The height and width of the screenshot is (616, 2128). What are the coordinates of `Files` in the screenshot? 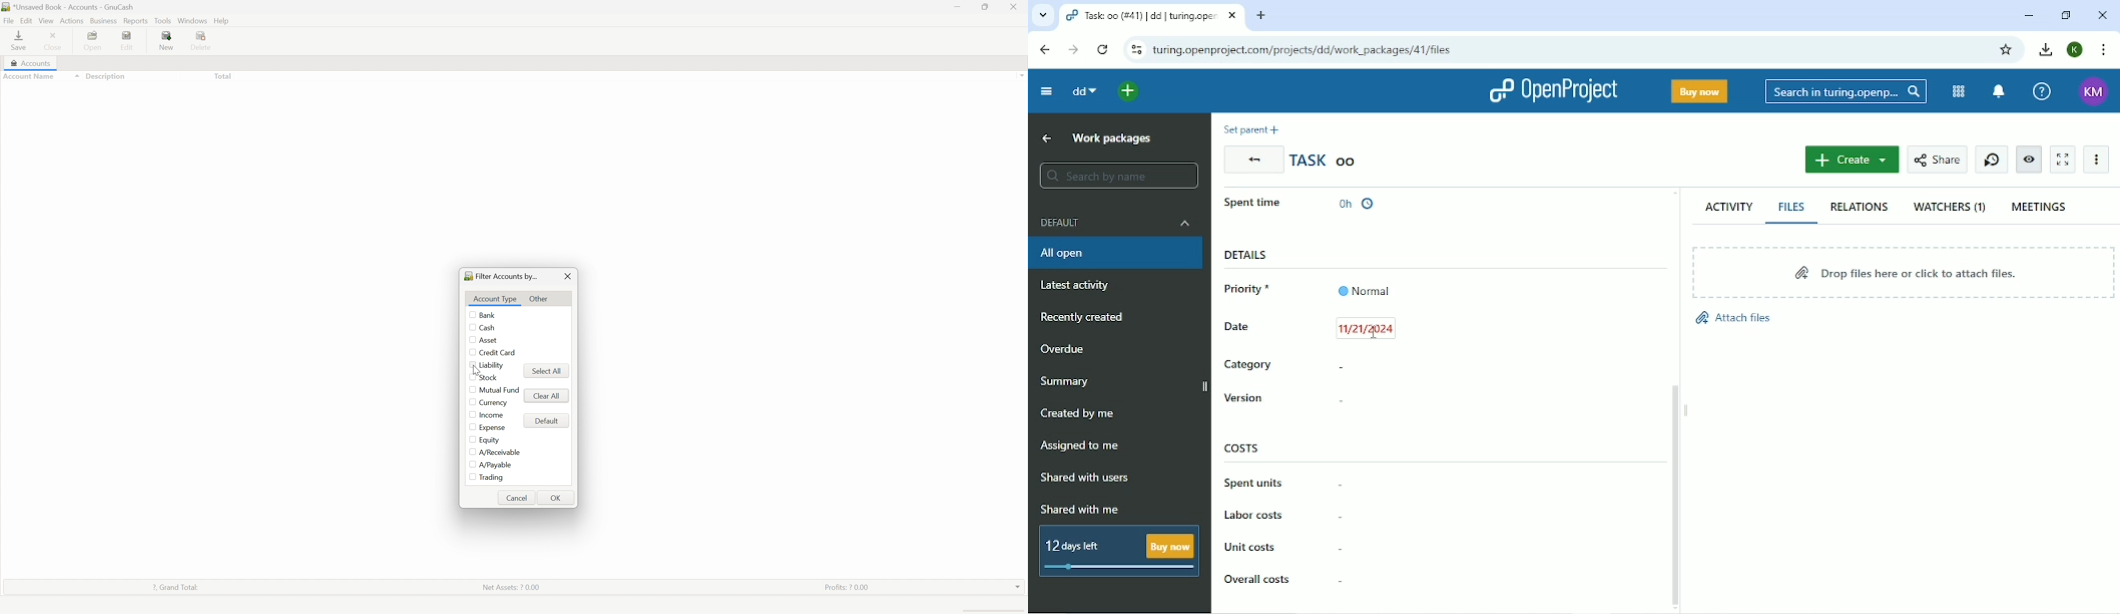 It's located at (1794, 207).